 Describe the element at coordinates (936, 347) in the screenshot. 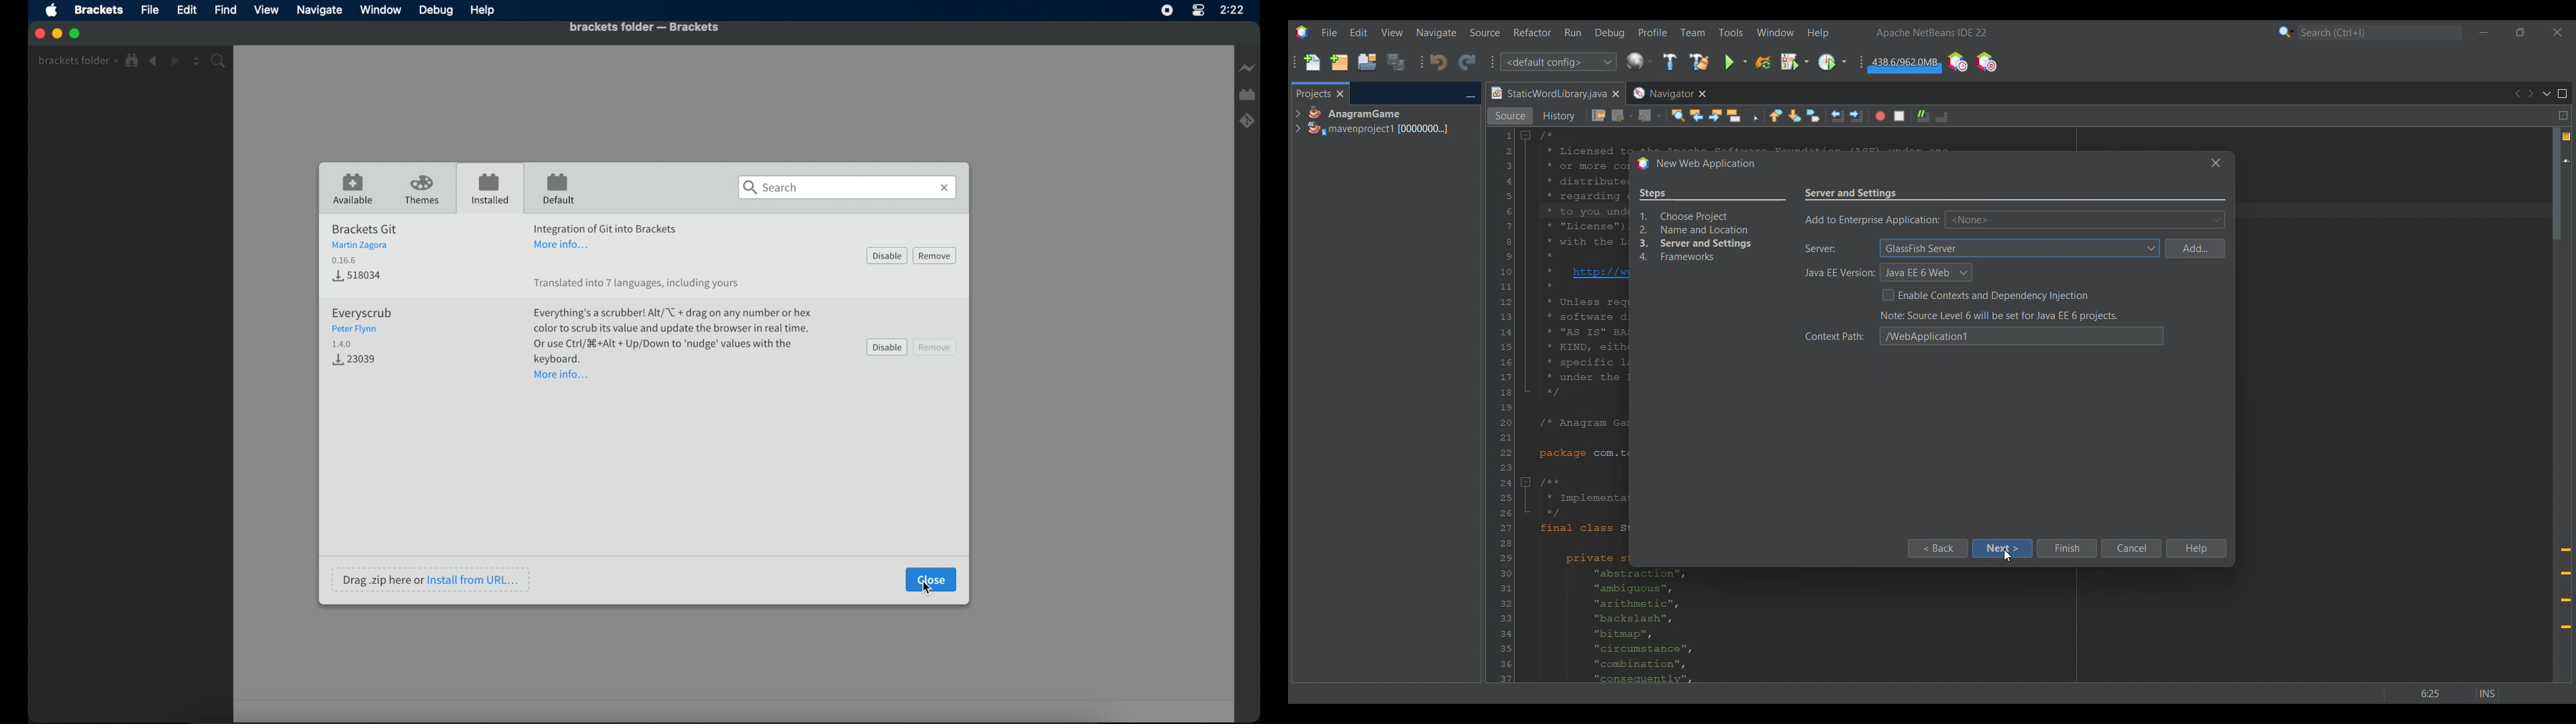

I see `remove` at that location.